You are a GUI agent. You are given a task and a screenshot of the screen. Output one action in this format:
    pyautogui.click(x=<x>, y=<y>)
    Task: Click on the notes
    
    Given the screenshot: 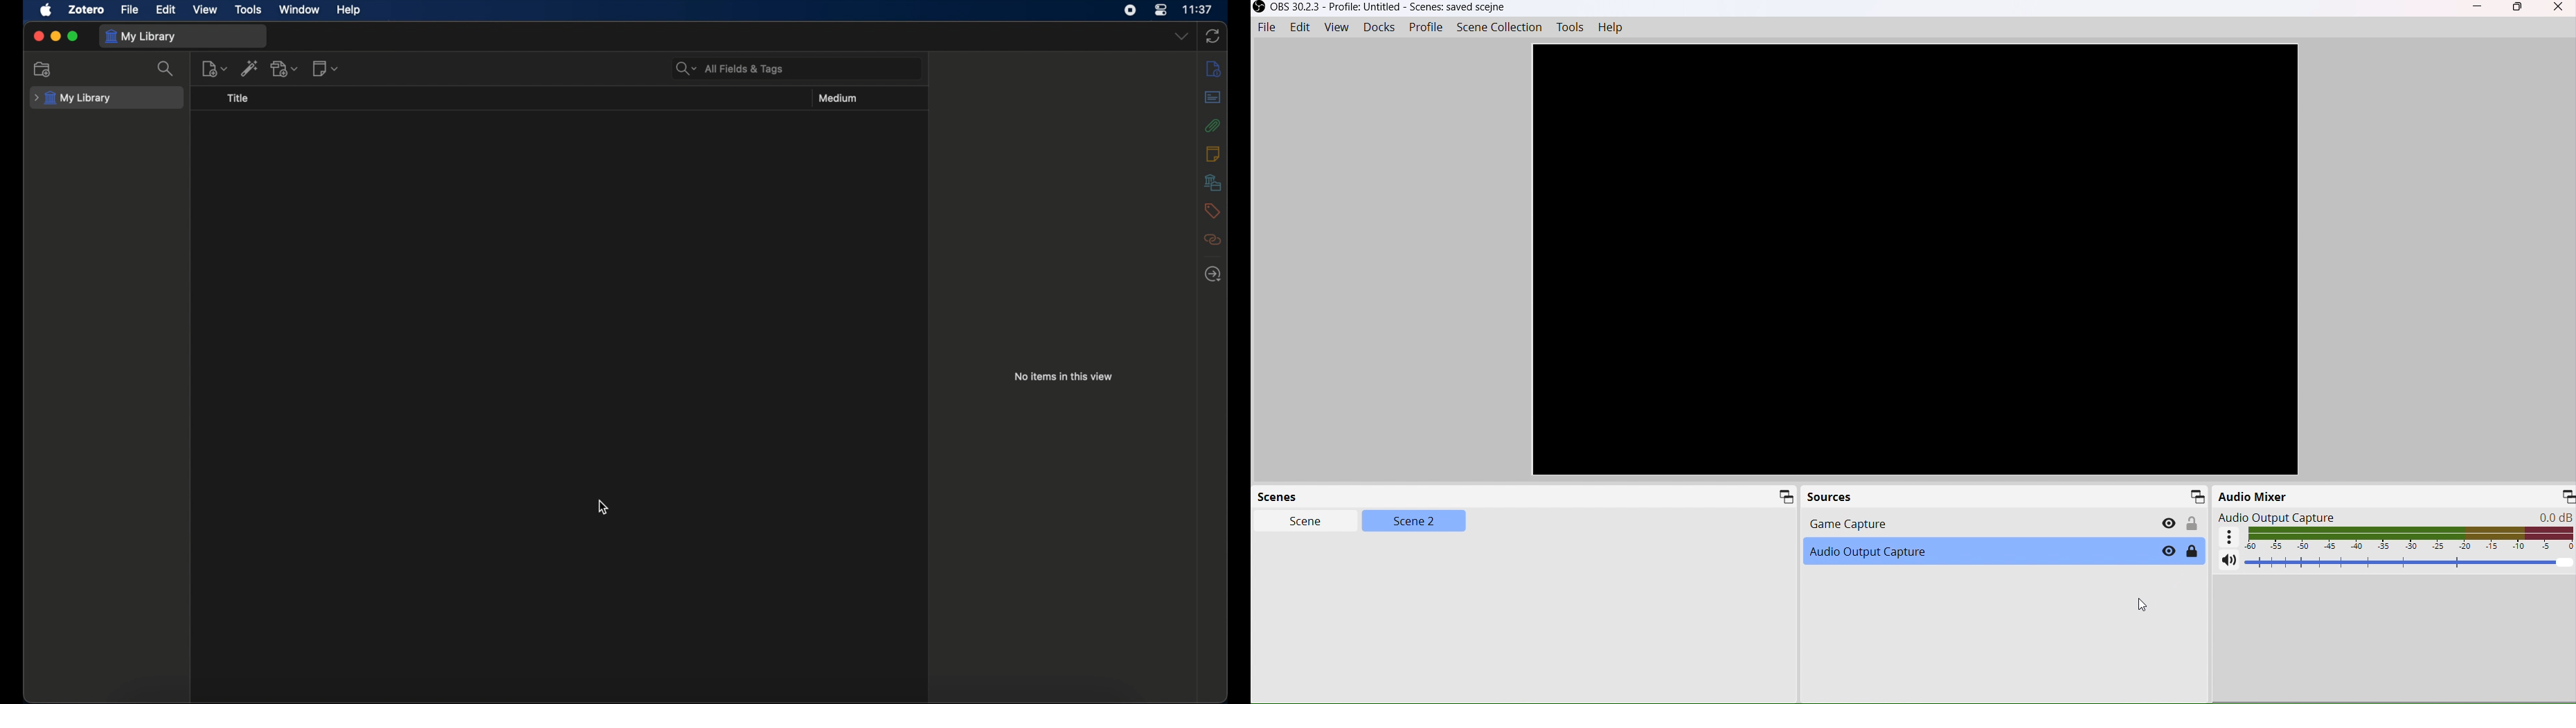 What is the action you would take?
    pyautogui.click(x=1212, y=153)
    